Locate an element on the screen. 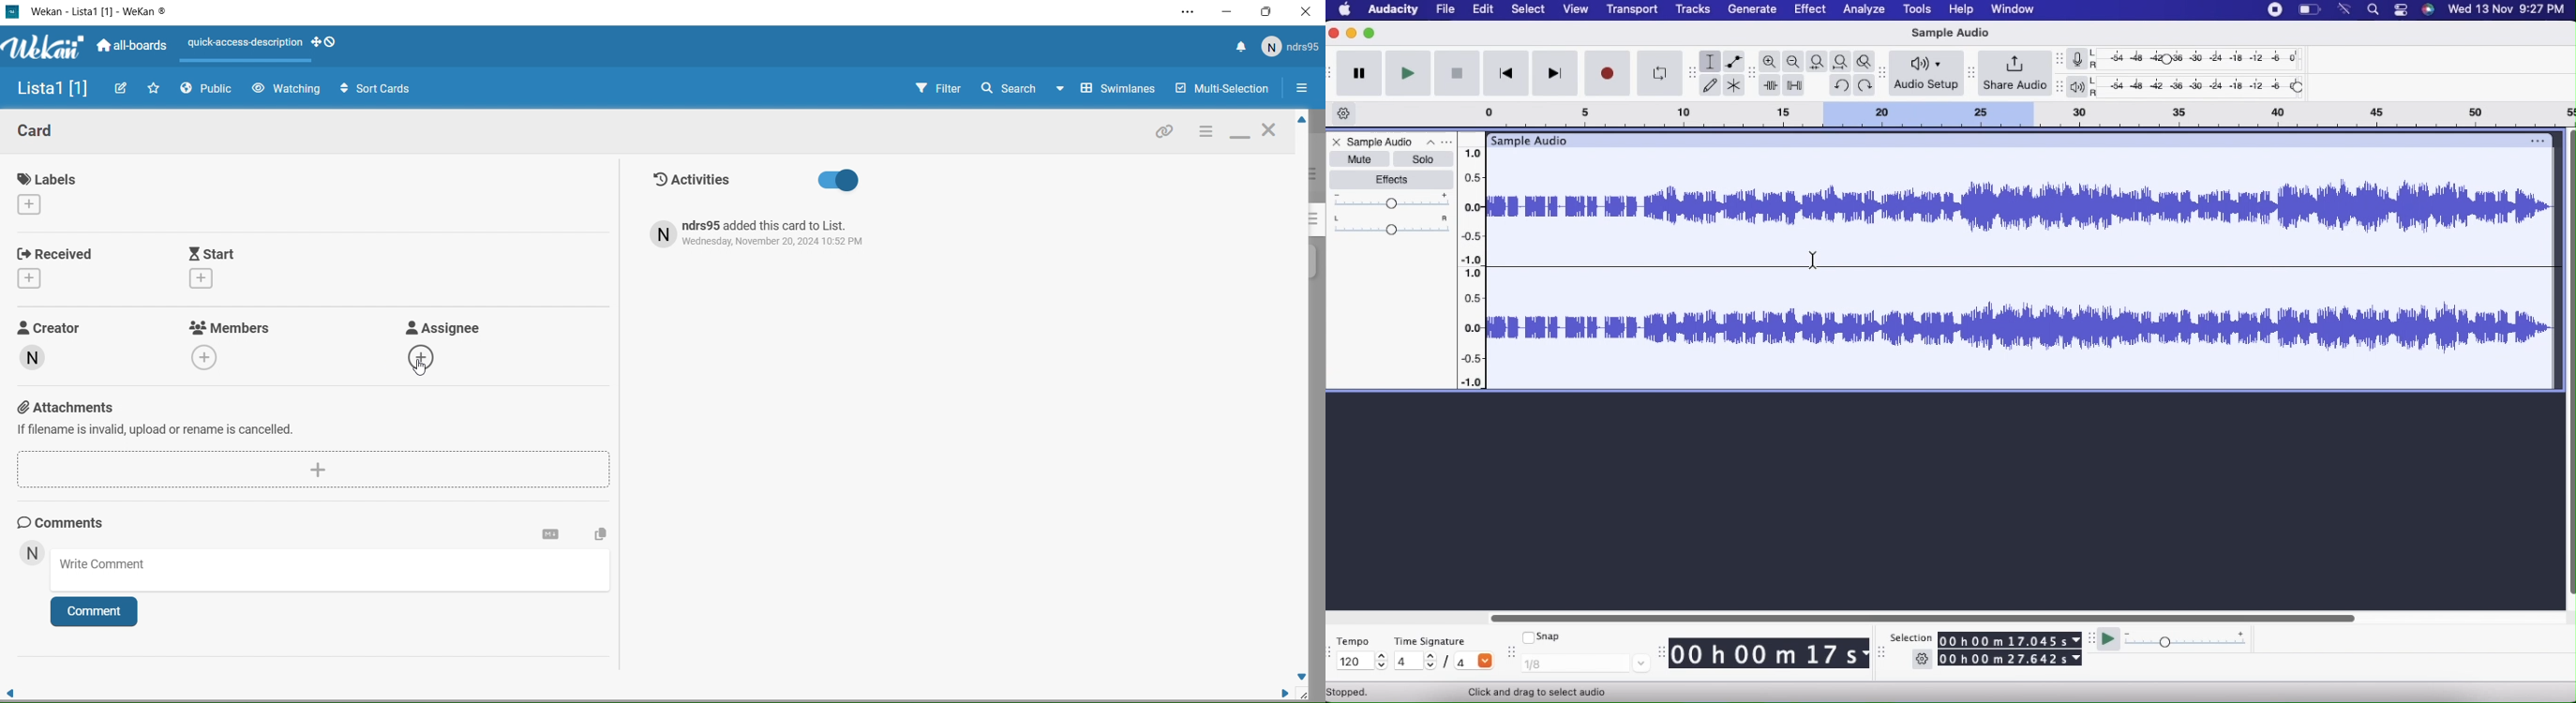  Box is located at coordinates (1268, 12).